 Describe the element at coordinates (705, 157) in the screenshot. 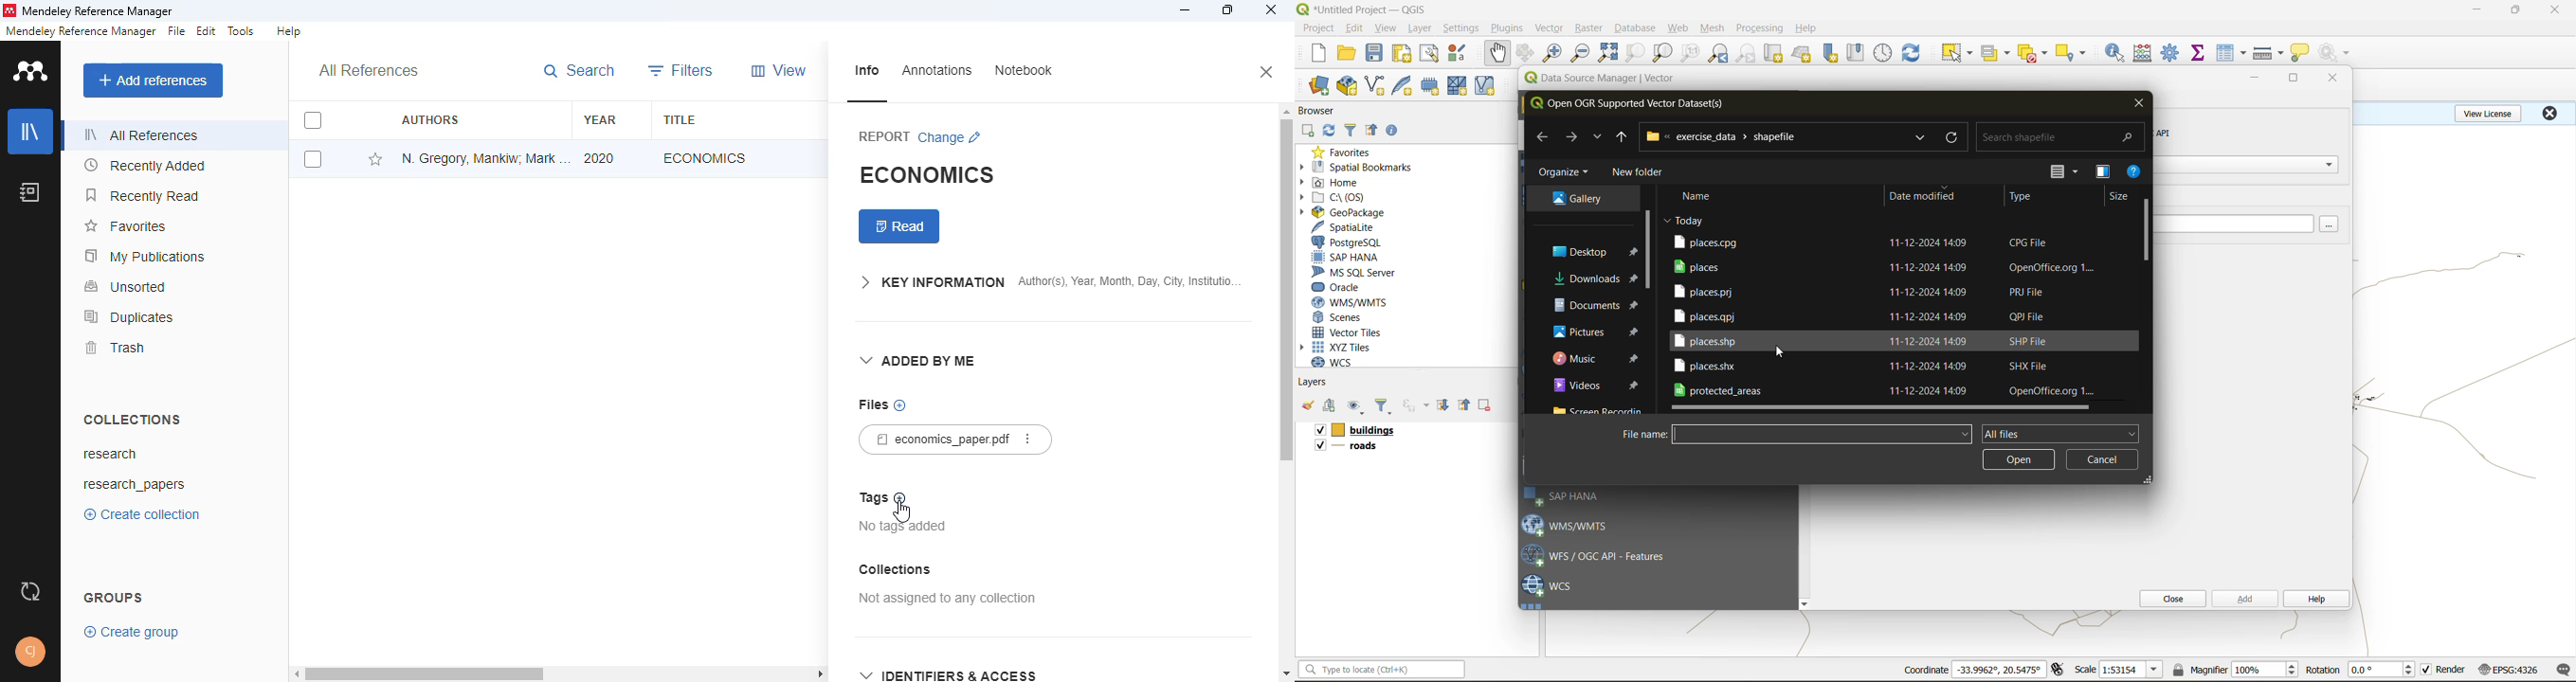

I see `economics` at that location.